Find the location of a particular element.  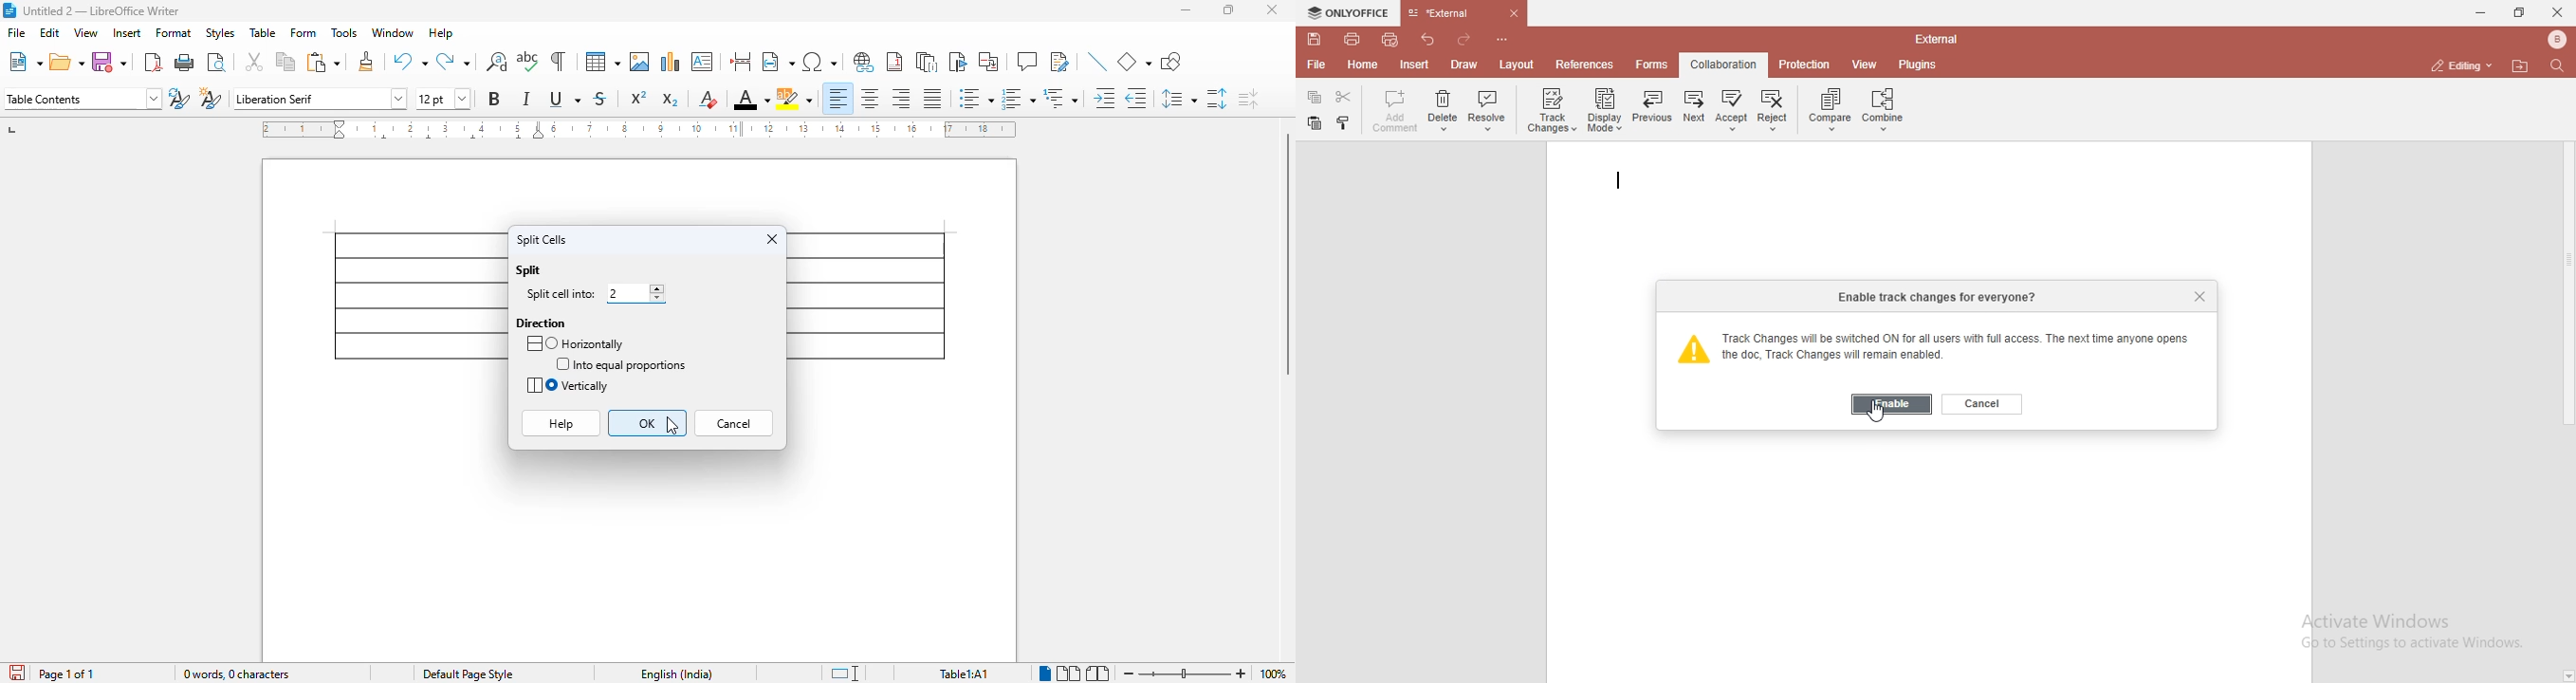

book view is located at coordinates (1097, 673).